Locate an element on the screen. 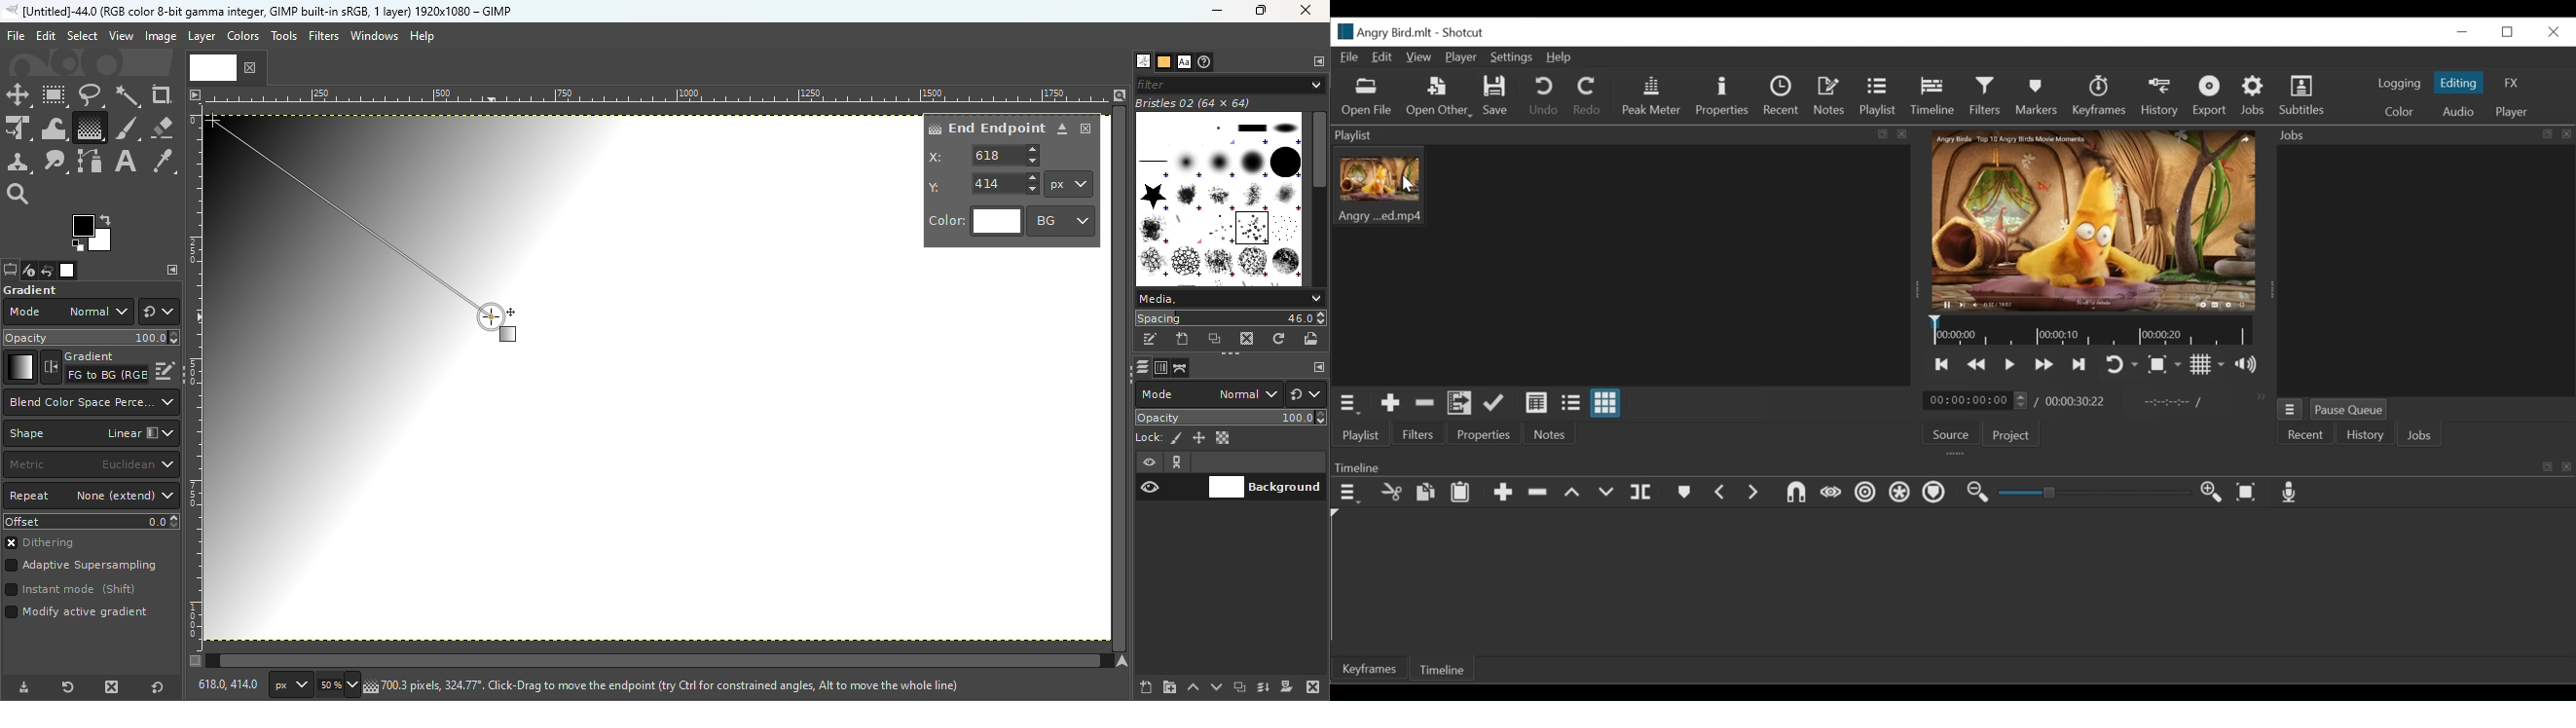  Open the patterns dialog is located at coordinates (1164, 62).